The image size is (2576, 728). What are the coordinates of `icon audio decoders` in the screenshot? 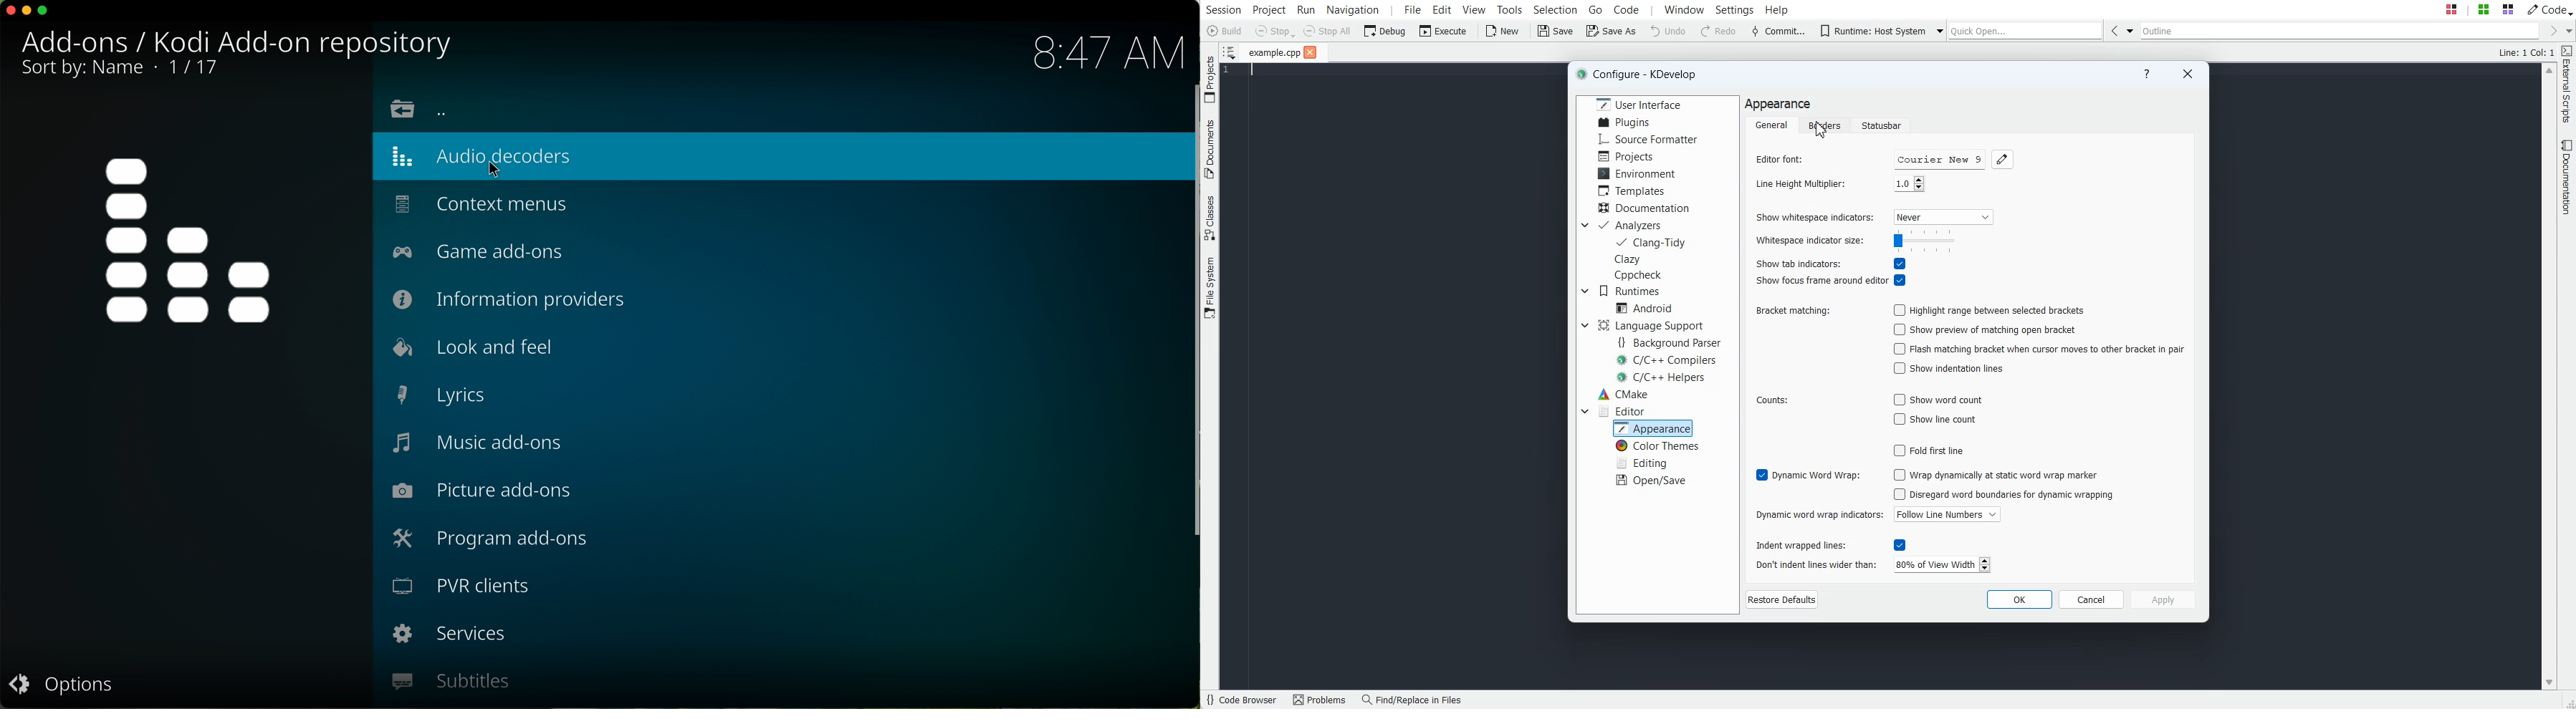 It's located at (191, 240).